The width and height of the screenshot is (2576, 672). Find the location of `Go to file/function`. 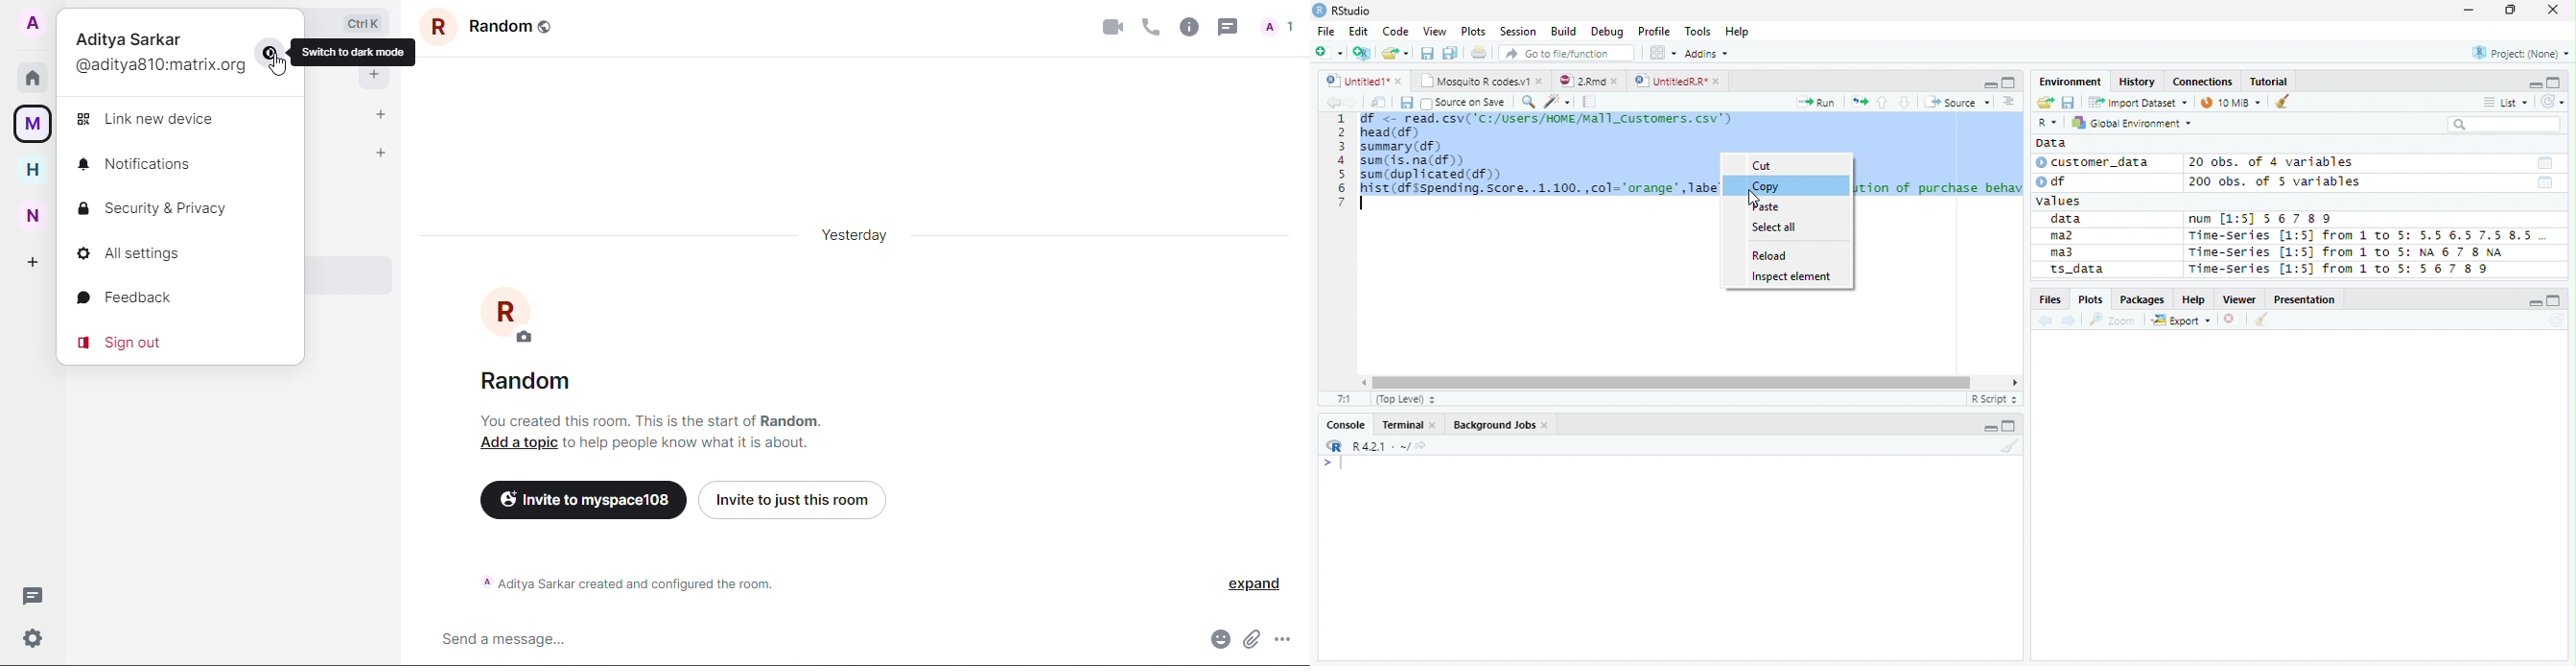

Go to file/function is located at coordinates (1564, 54).